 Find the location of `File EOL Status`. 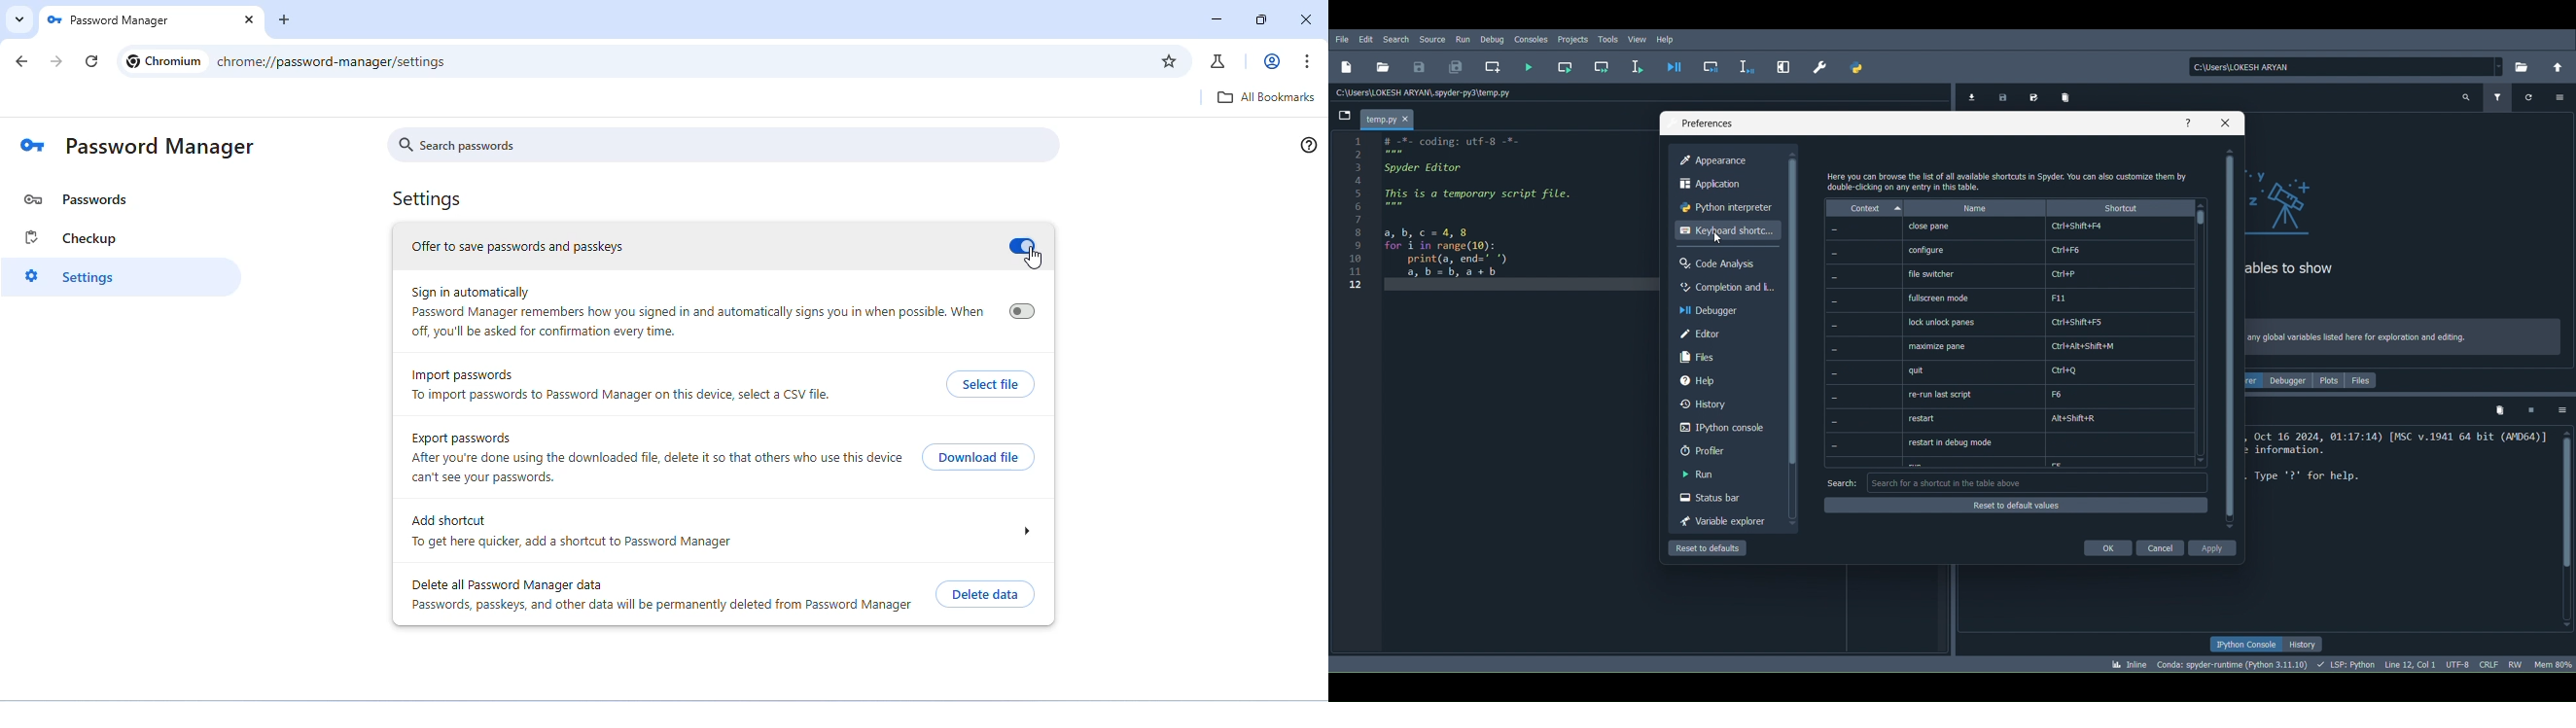

File EOL Status is located at coordinates (2490, 662).